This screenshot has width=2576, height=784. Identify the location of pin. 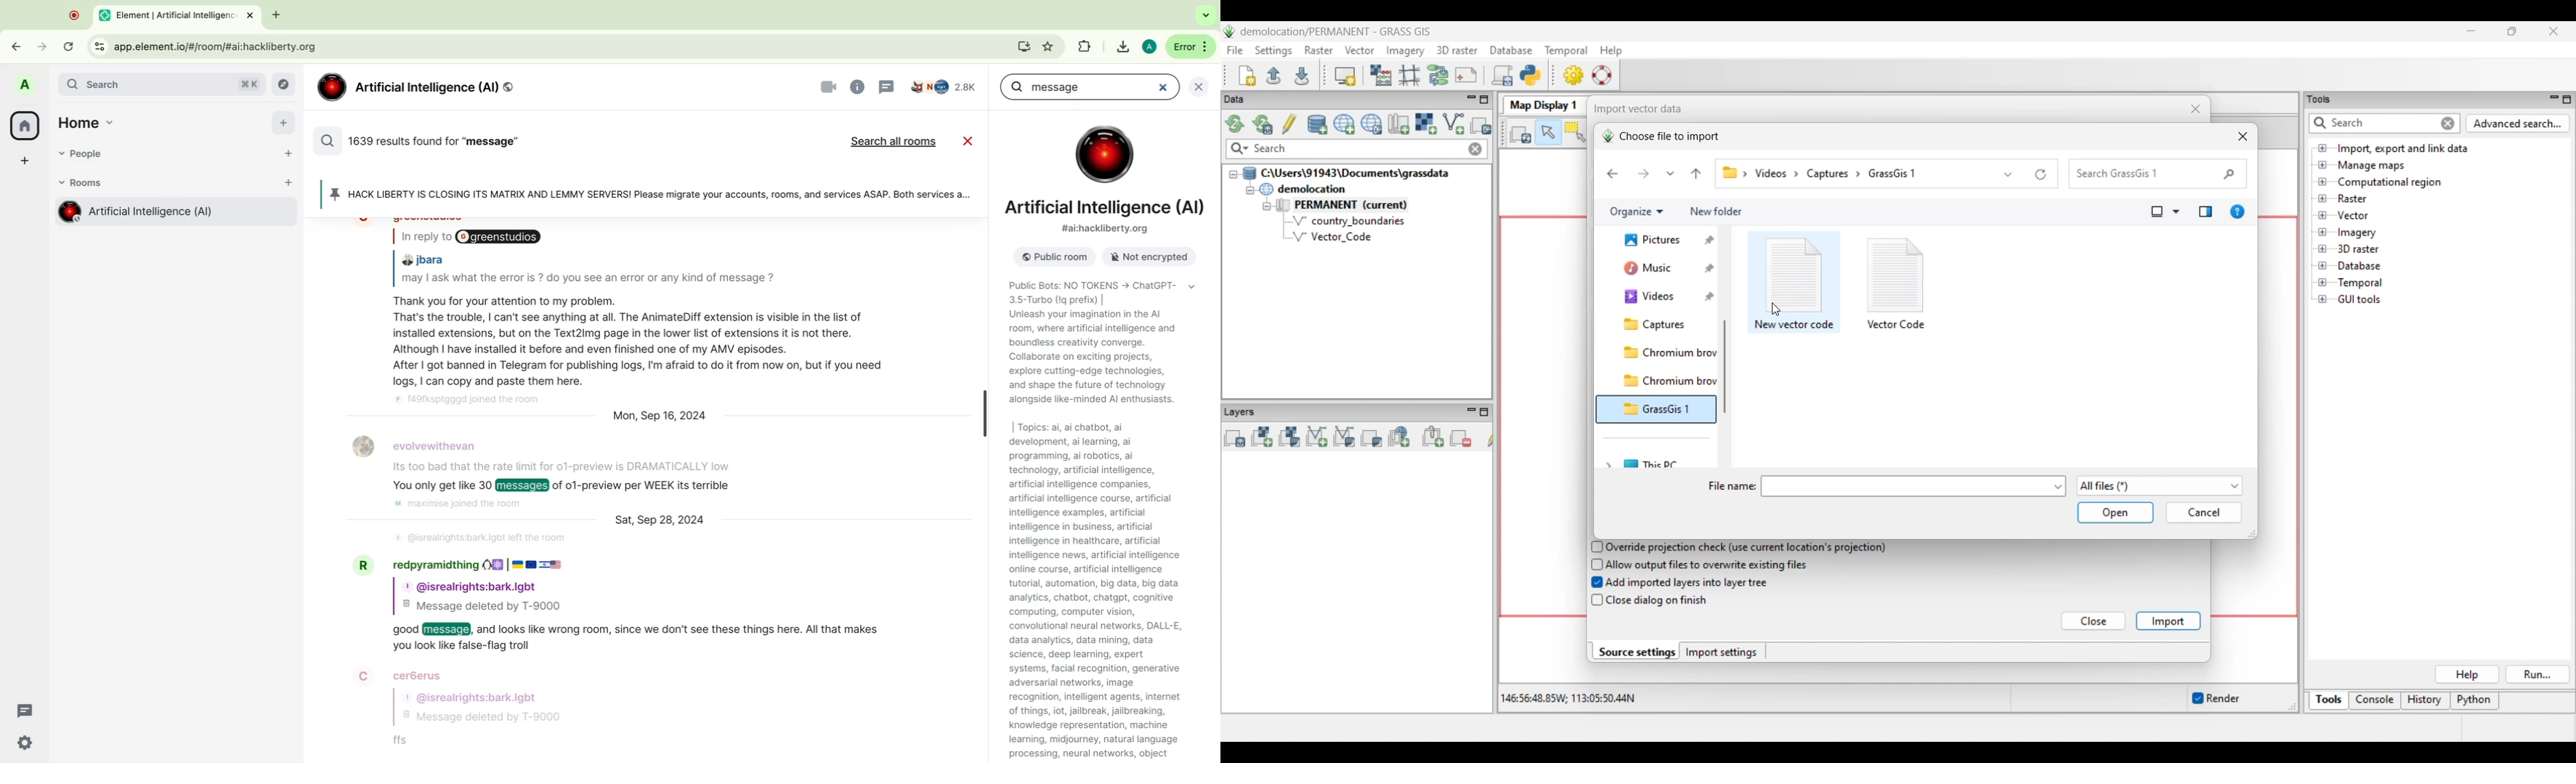
(647, 195).